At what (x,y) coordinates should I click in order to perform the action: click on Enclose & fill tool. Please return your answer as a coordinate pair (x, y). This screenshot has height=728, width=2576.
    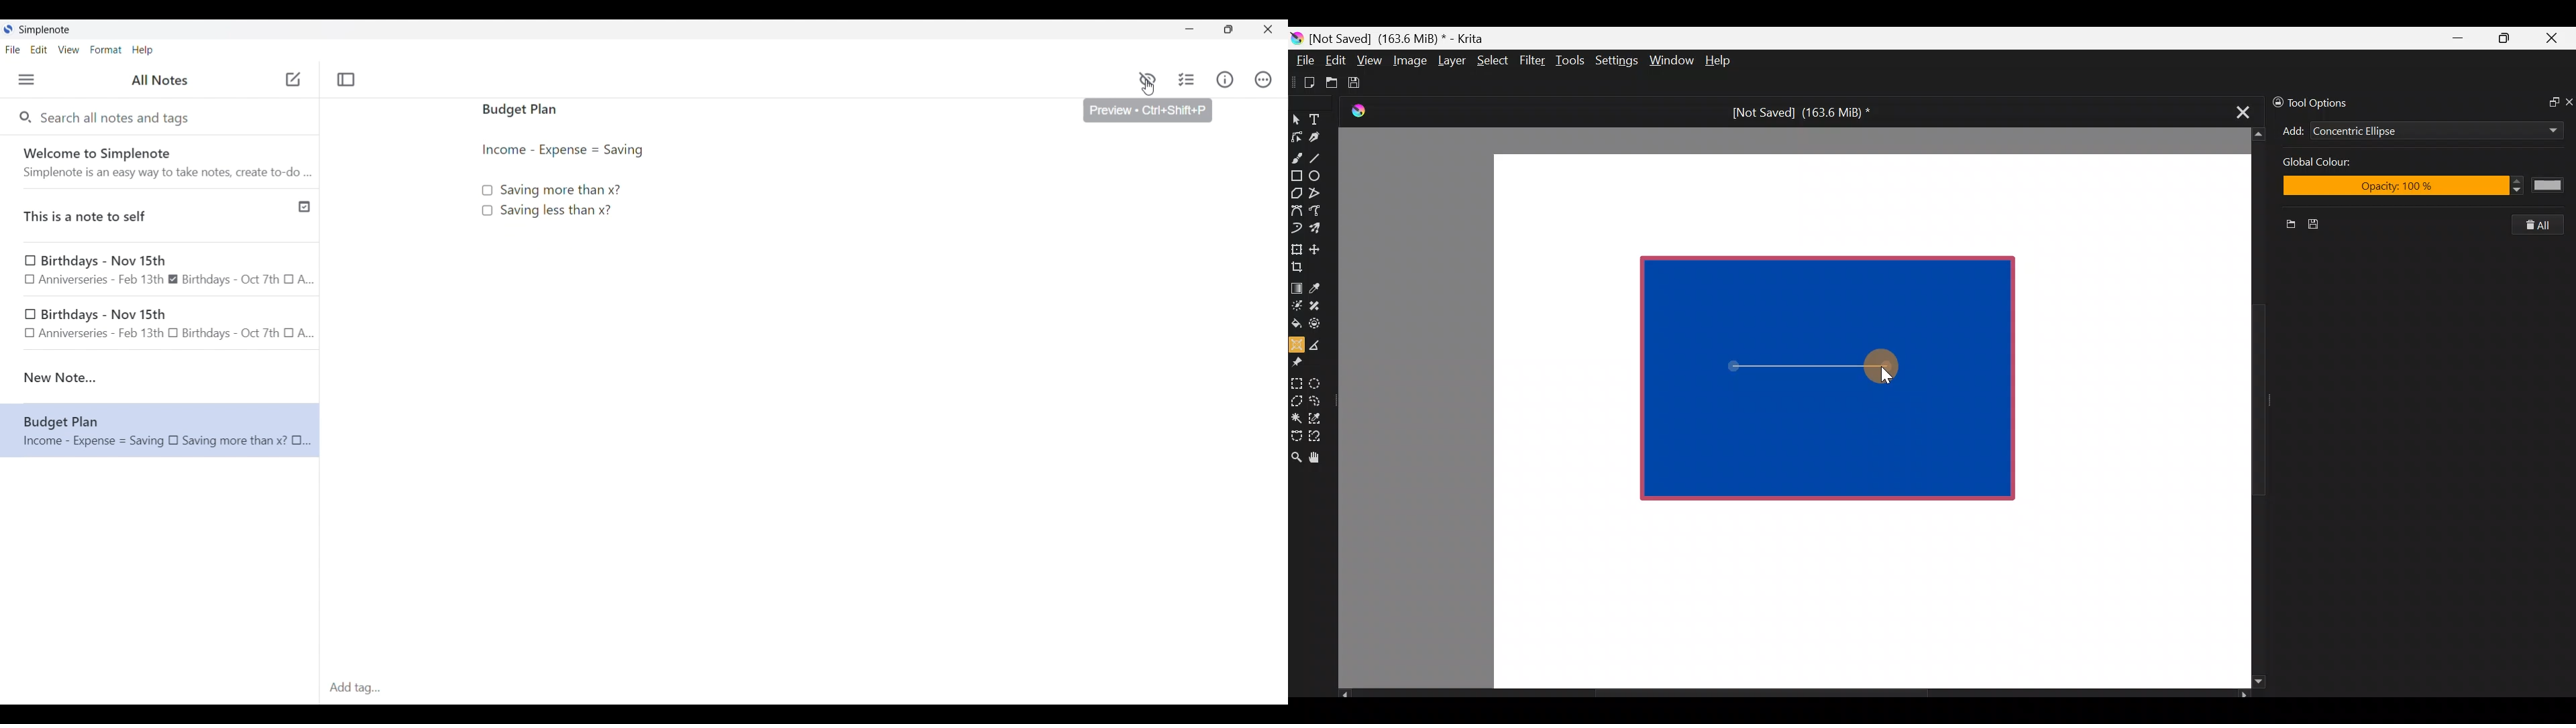
    Looking at the image, I should click on (1318, 321).